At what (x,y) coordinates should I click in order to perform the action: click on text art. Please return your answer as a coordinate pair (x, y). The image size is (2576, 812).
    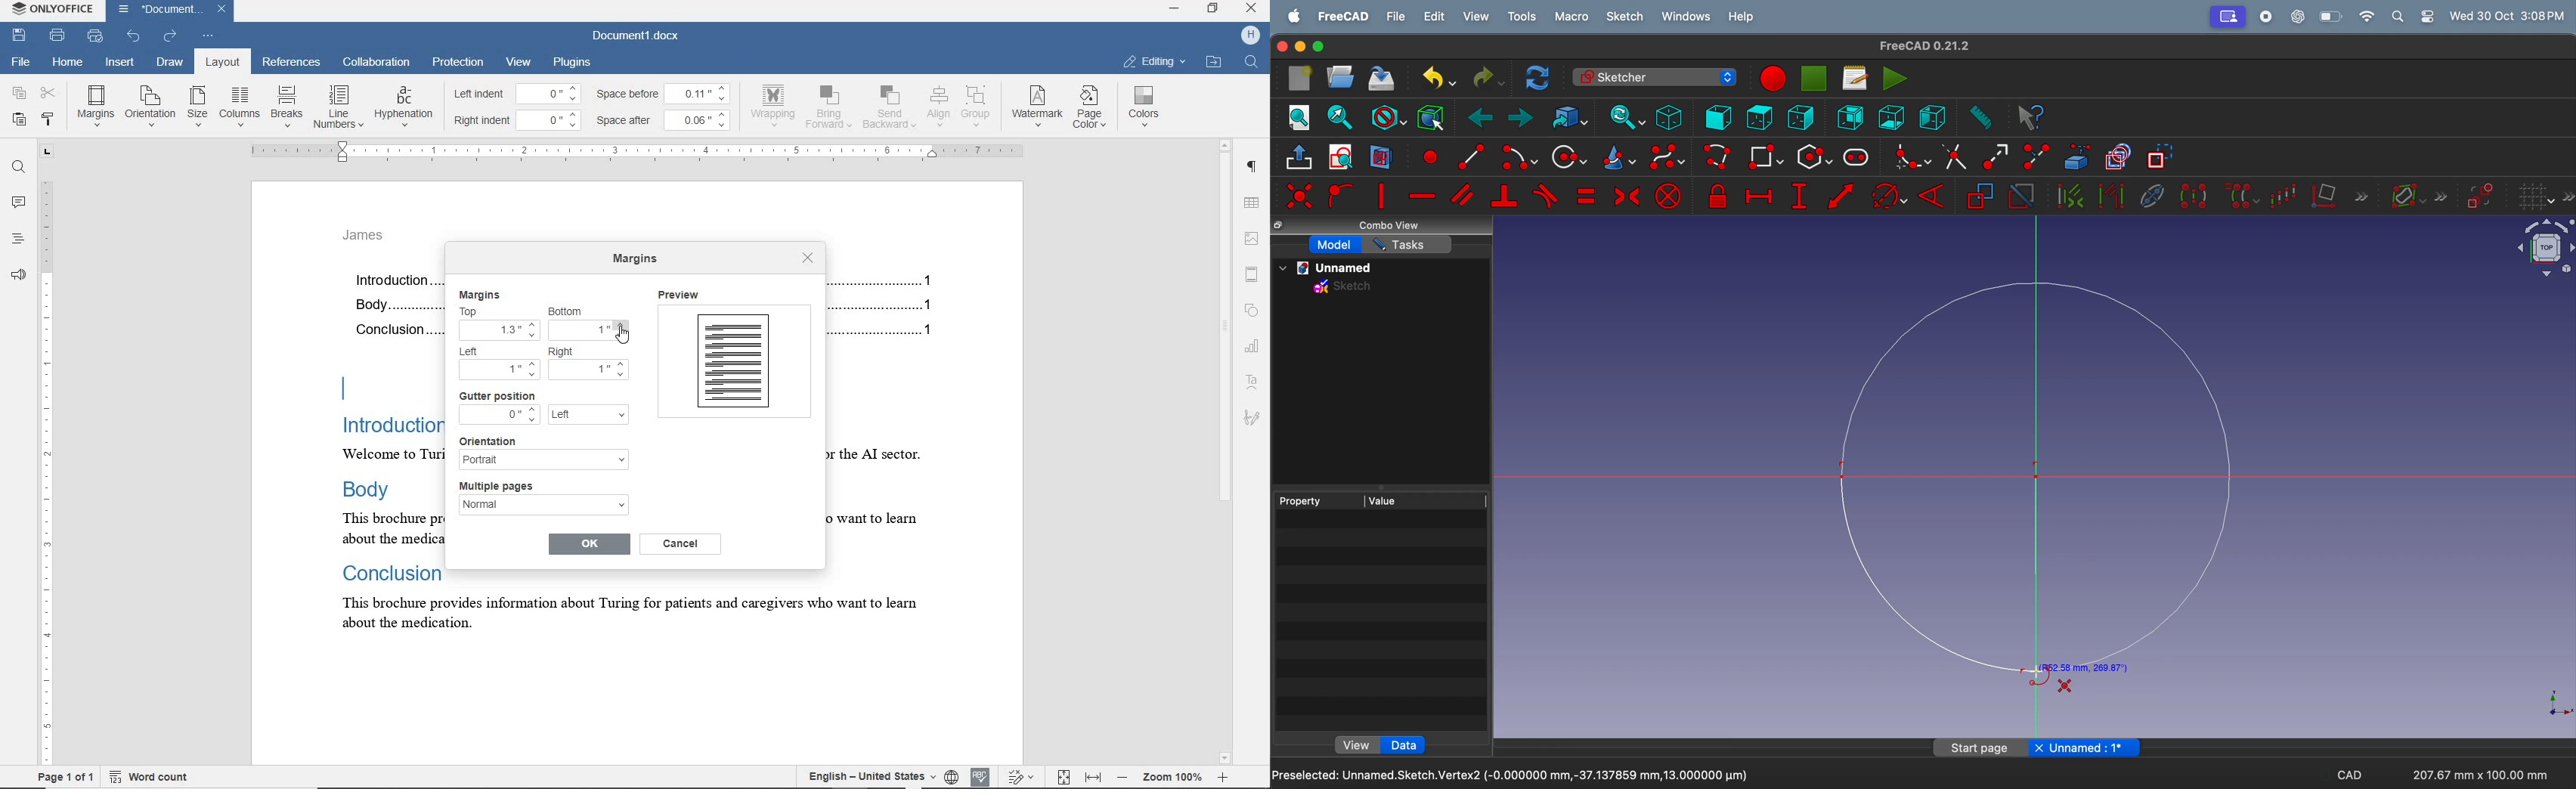
    Looking at the image, I should click on (1252, 385).